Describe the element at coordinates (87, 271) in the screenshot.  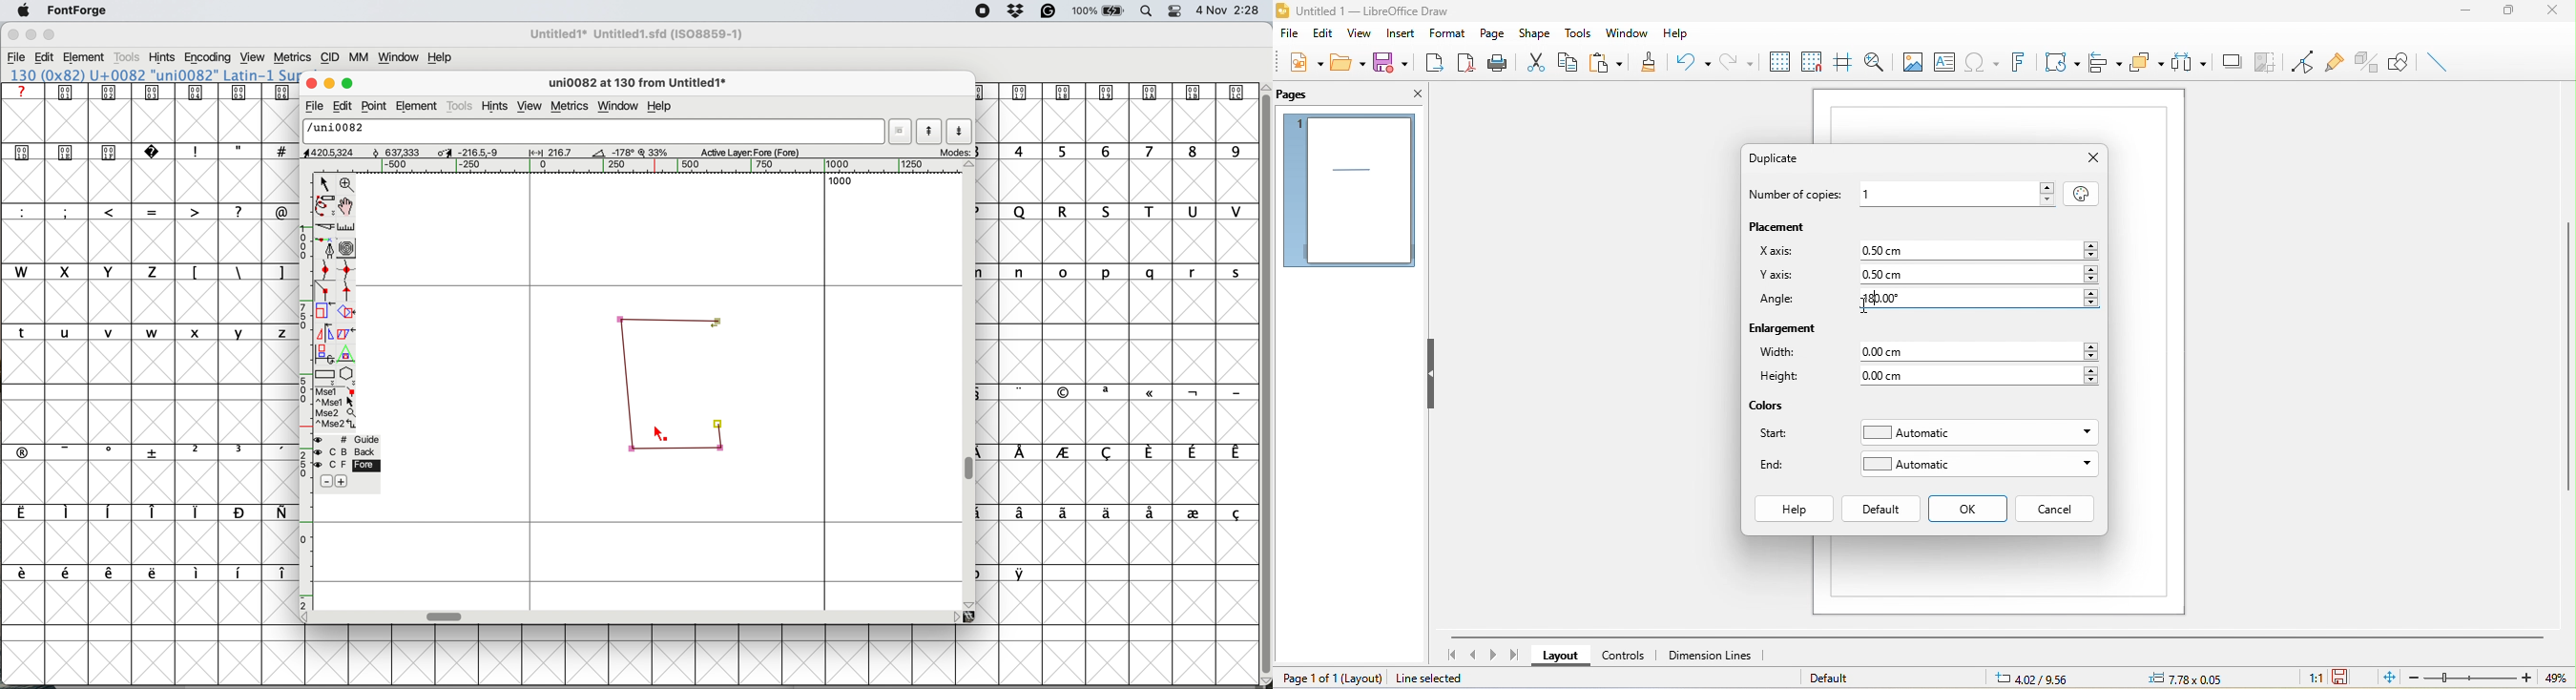
I see `uppercase letters` at that location.